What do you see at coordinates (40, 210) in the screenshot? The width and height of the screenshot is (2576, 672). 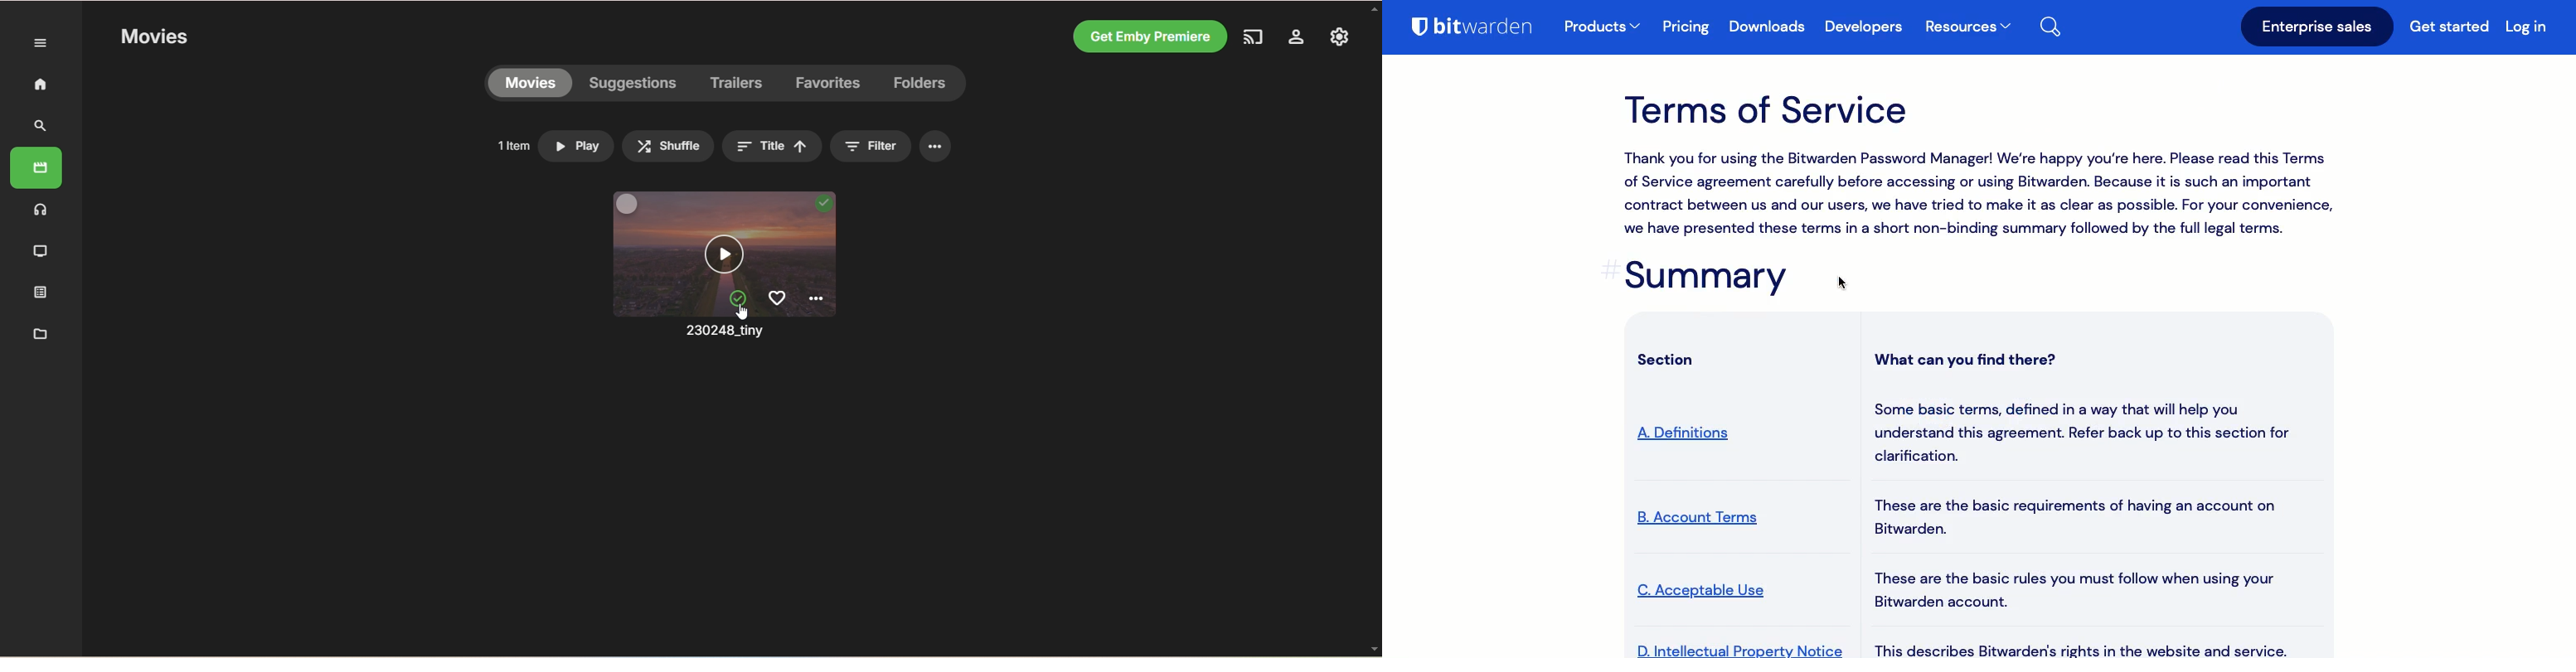 I see `music` at bounding box center [40, 210].